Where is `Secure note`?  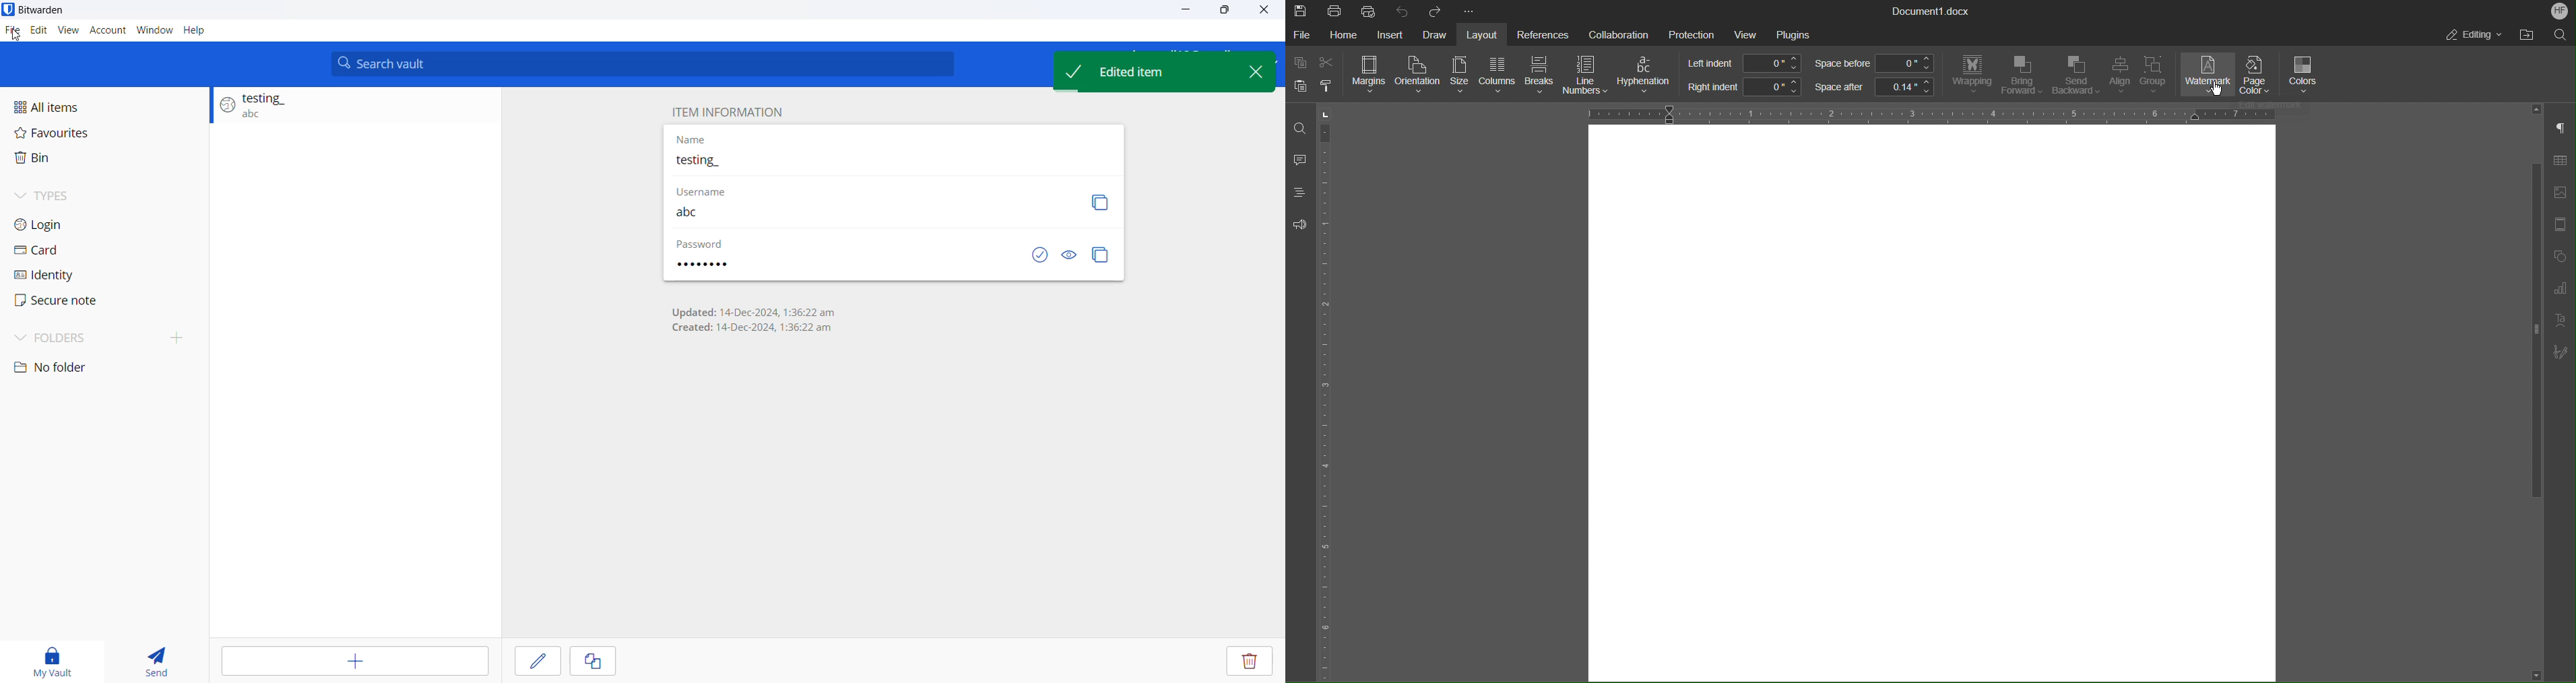 Secure note is located at coordinates (67, 301).